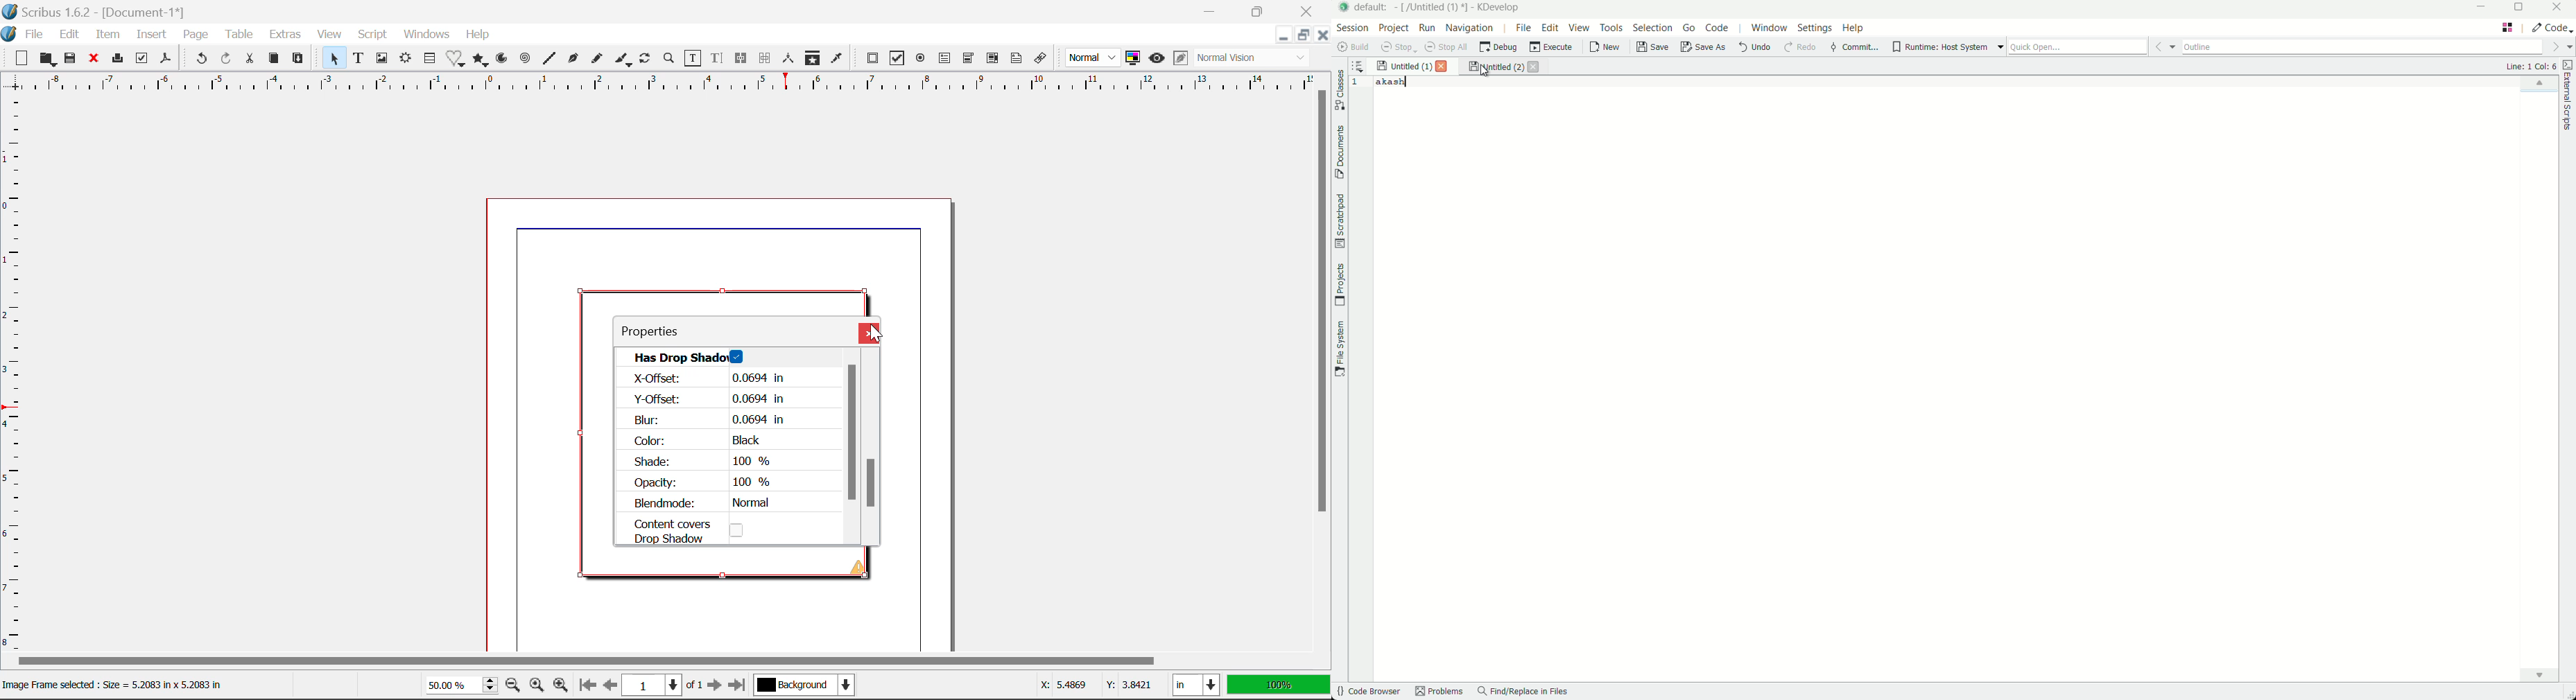  Describe the element at coordinates (1687, 28) in the screenshot. I see `go menu` at that location.